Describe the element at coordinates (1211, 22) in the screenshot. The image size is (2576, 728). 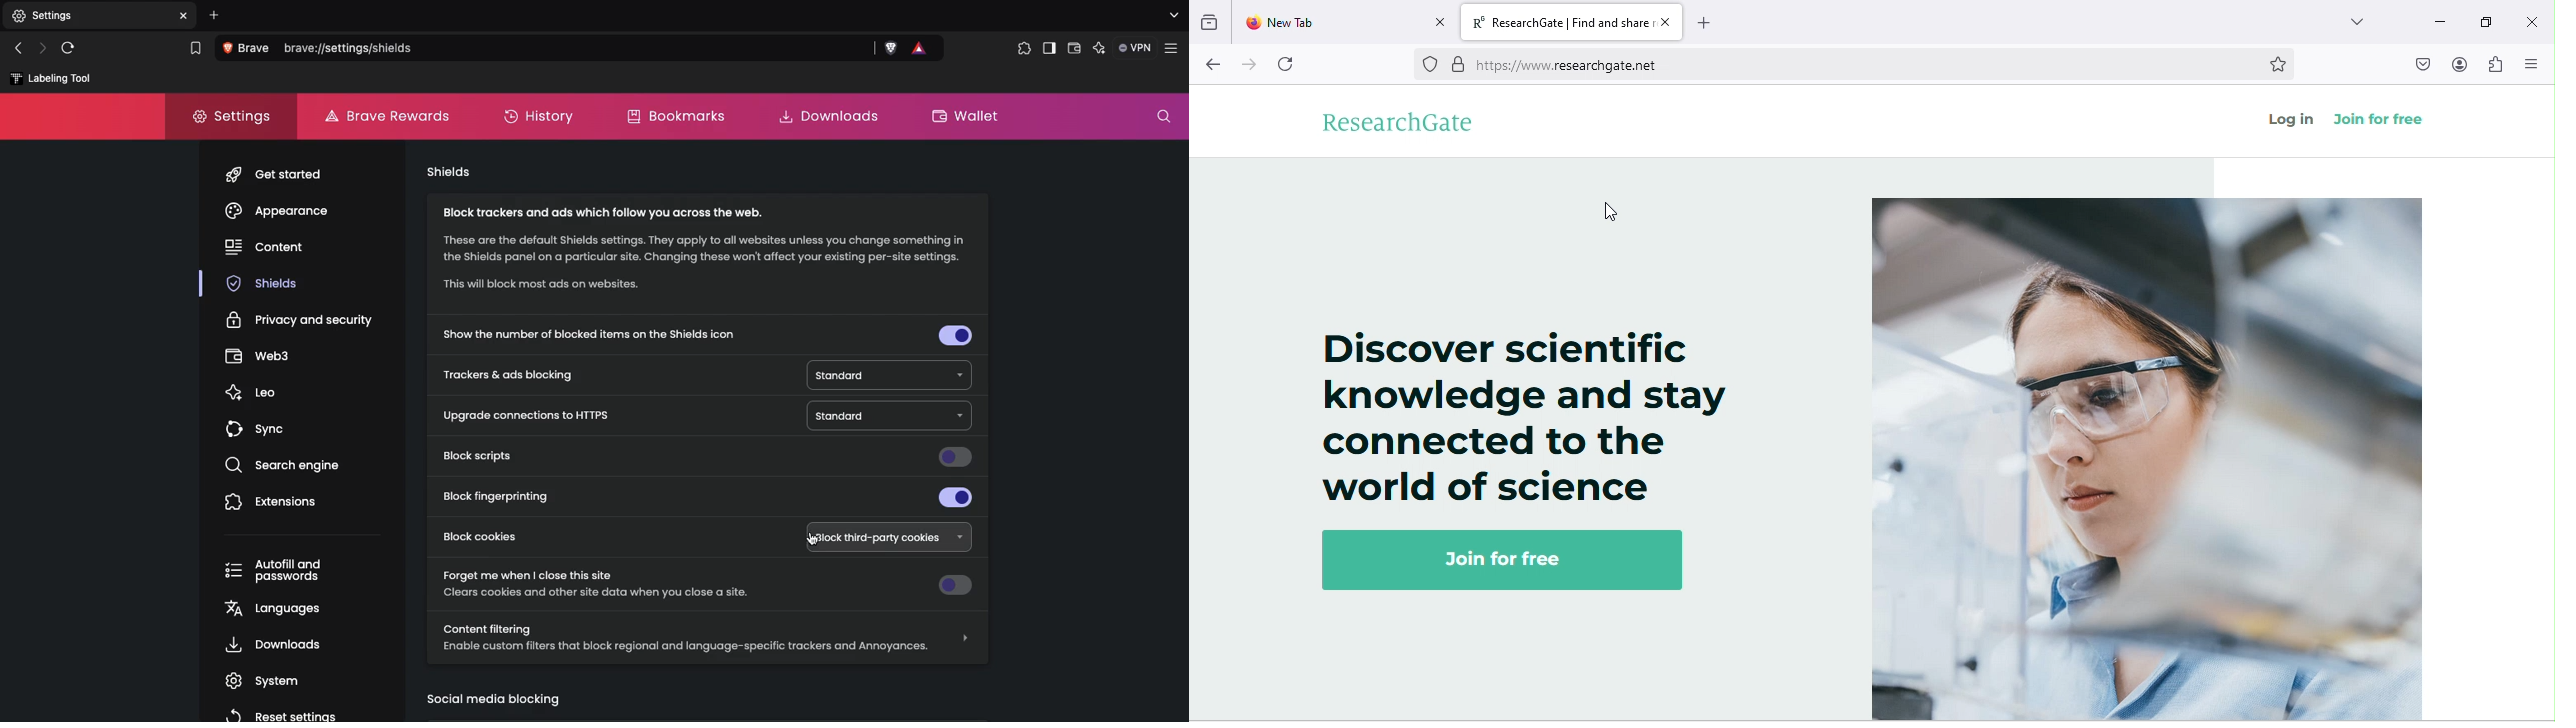
I see `group` at that location.